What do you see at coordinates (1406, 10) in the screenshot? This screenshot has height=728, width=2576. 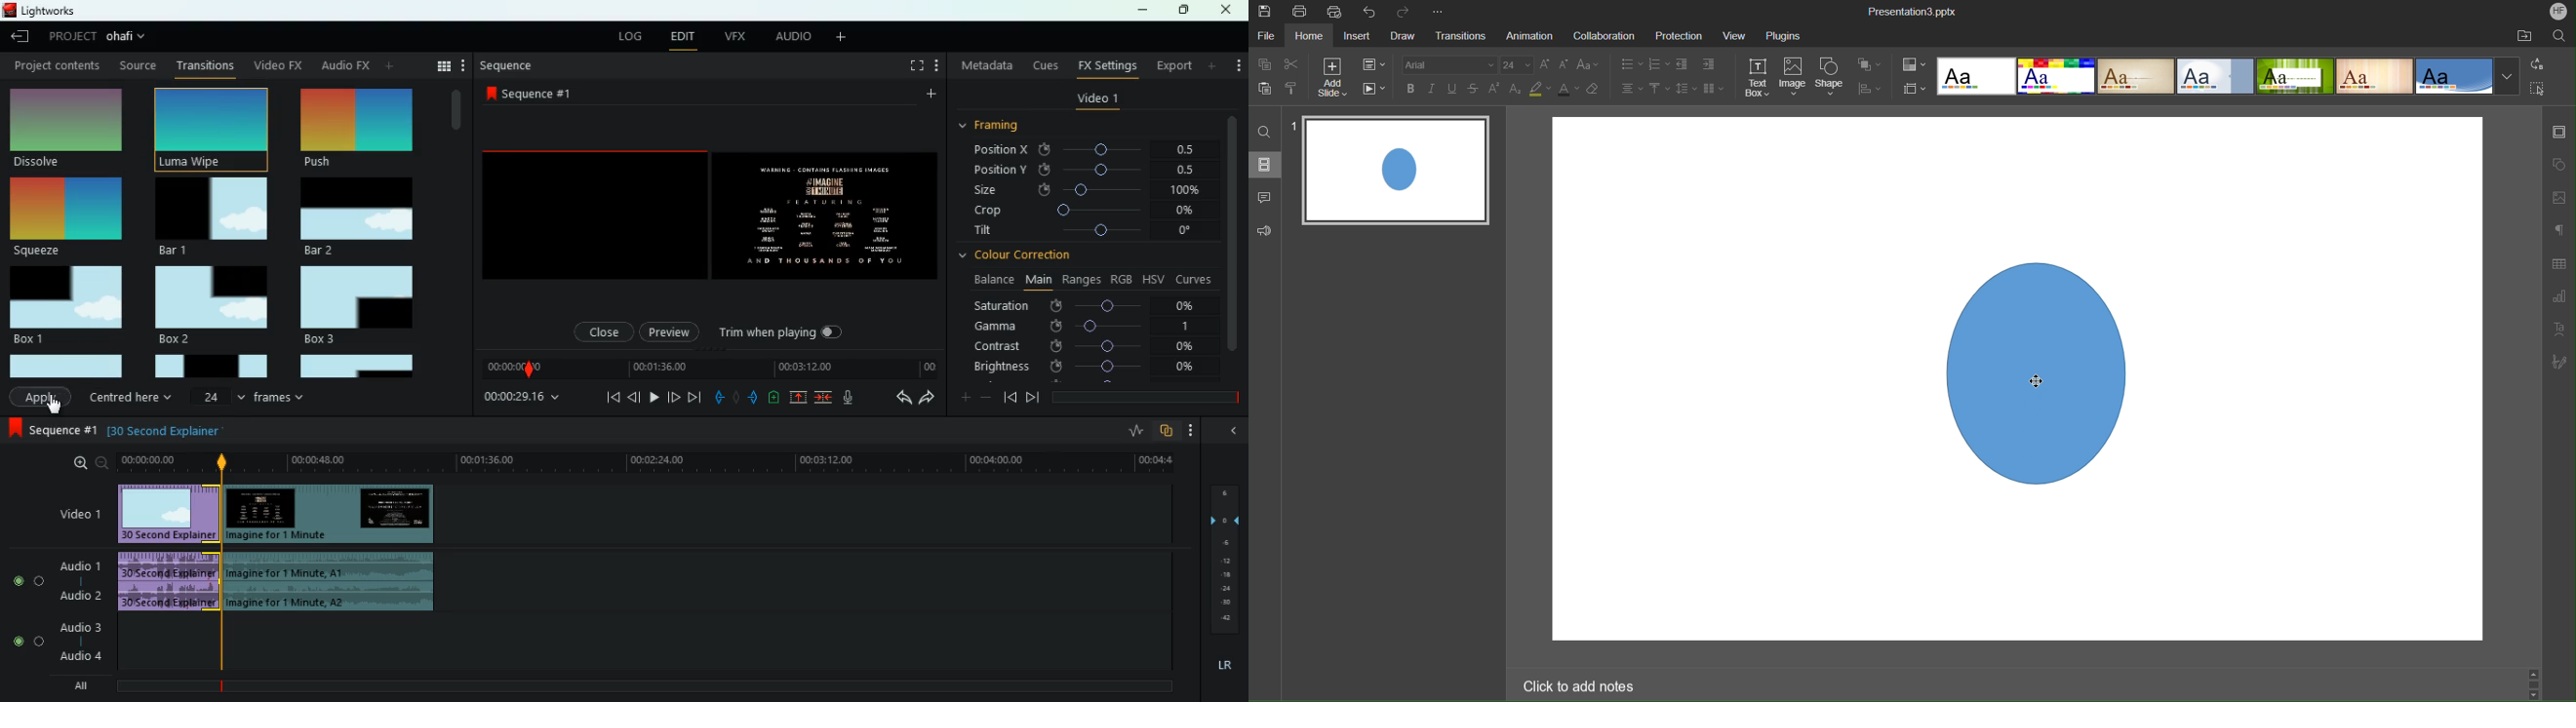 I see `Redo` at bounding box center [1406, 10].